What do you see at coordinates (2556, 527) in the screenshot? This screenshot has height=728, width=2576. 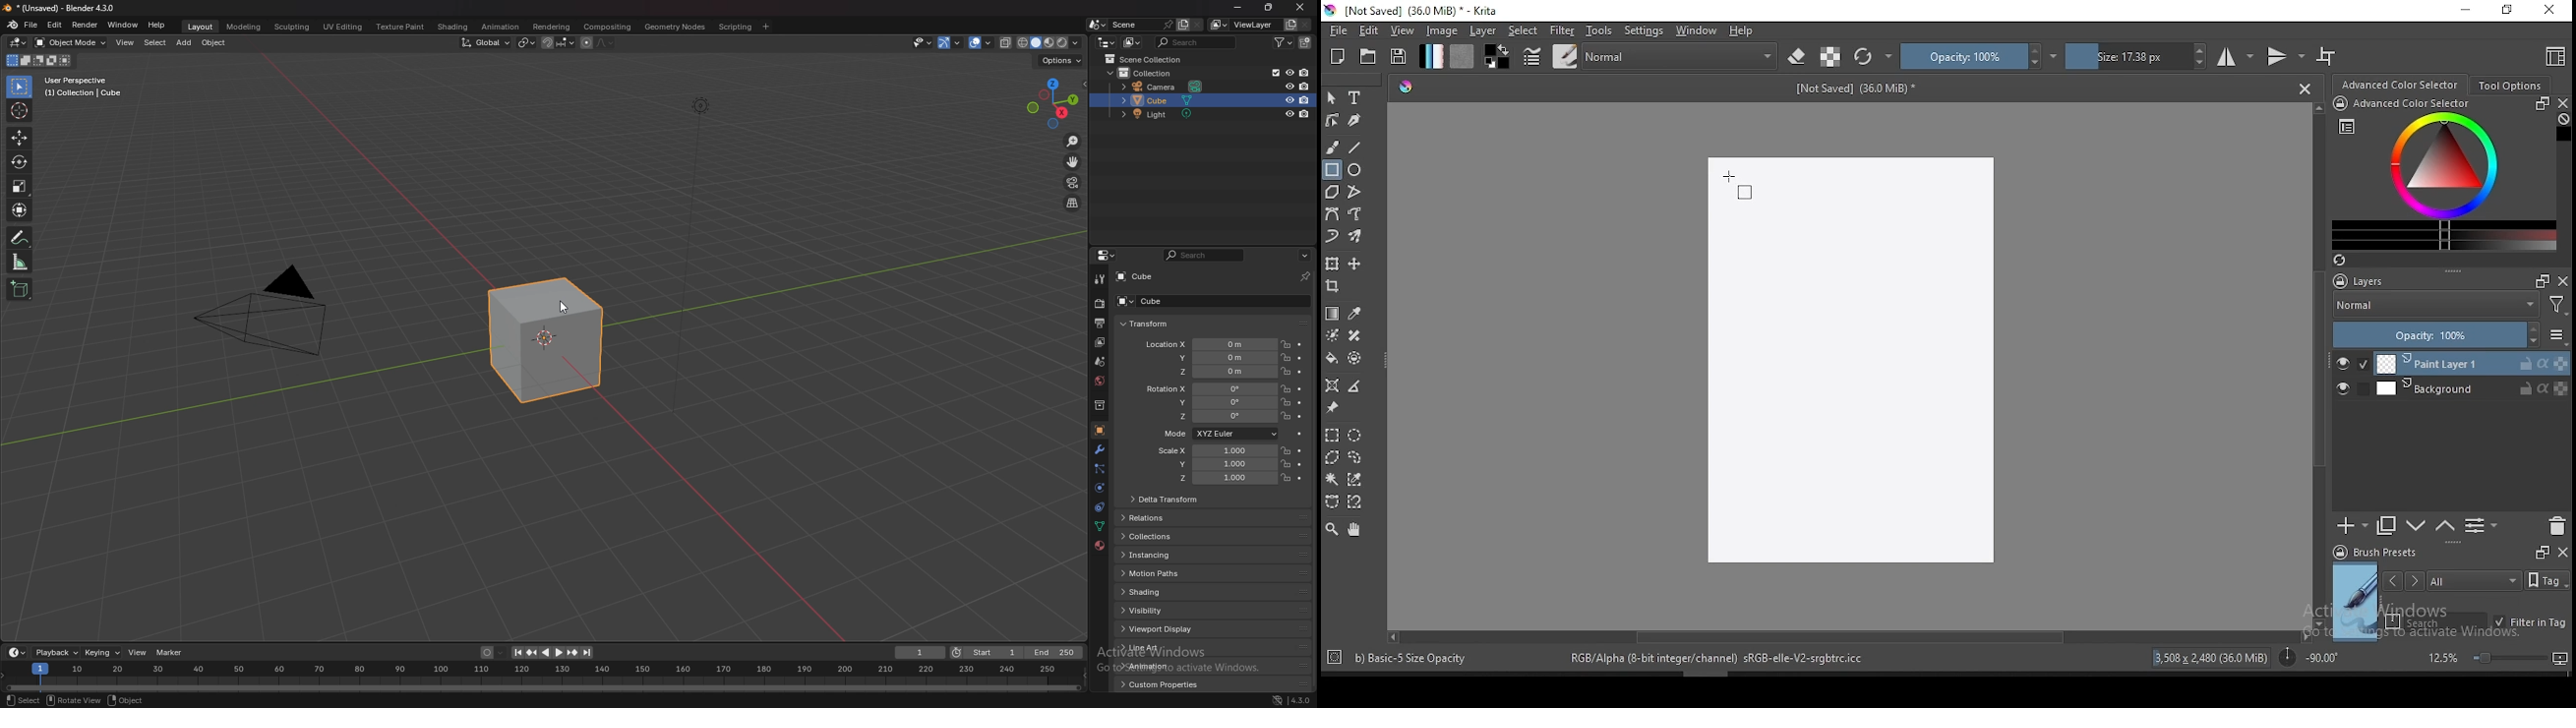 I see `delete layer` at bounding box center [2556, 527].